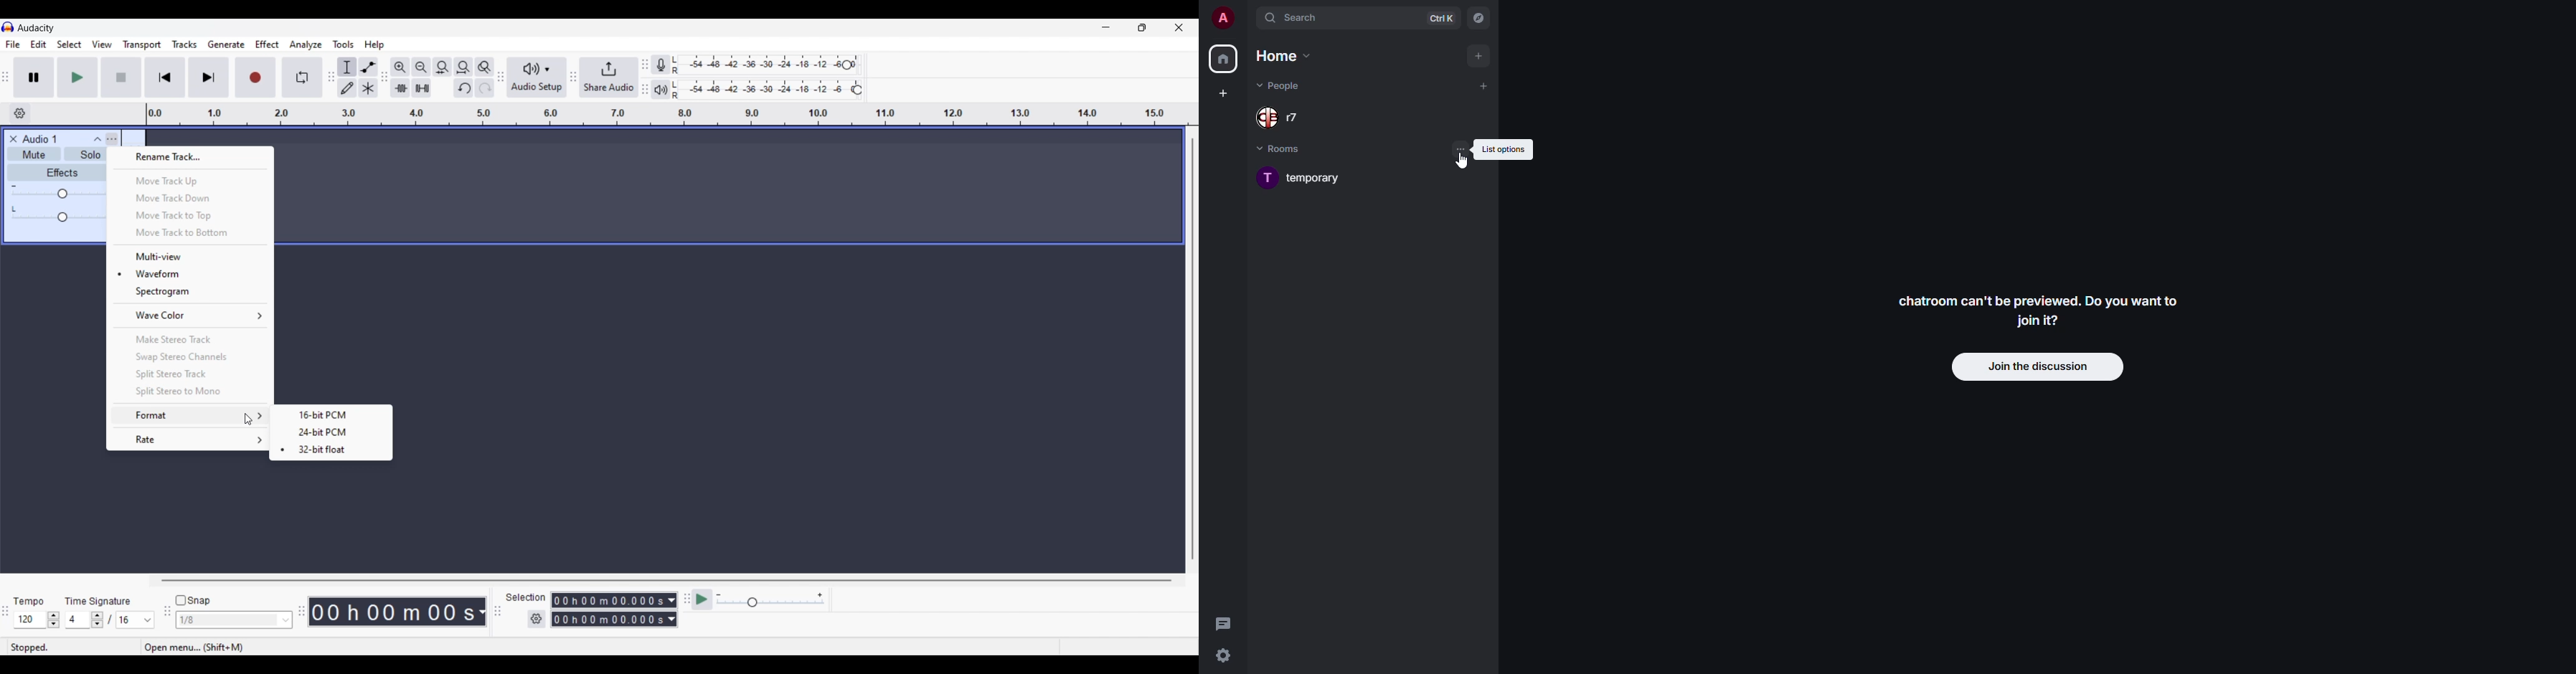 The height and width of the screenshot is (700, 2576). What do you see at coordinates (1226, 625) in the screenshot?
I see `threads` at bounding box center [1226, 625].